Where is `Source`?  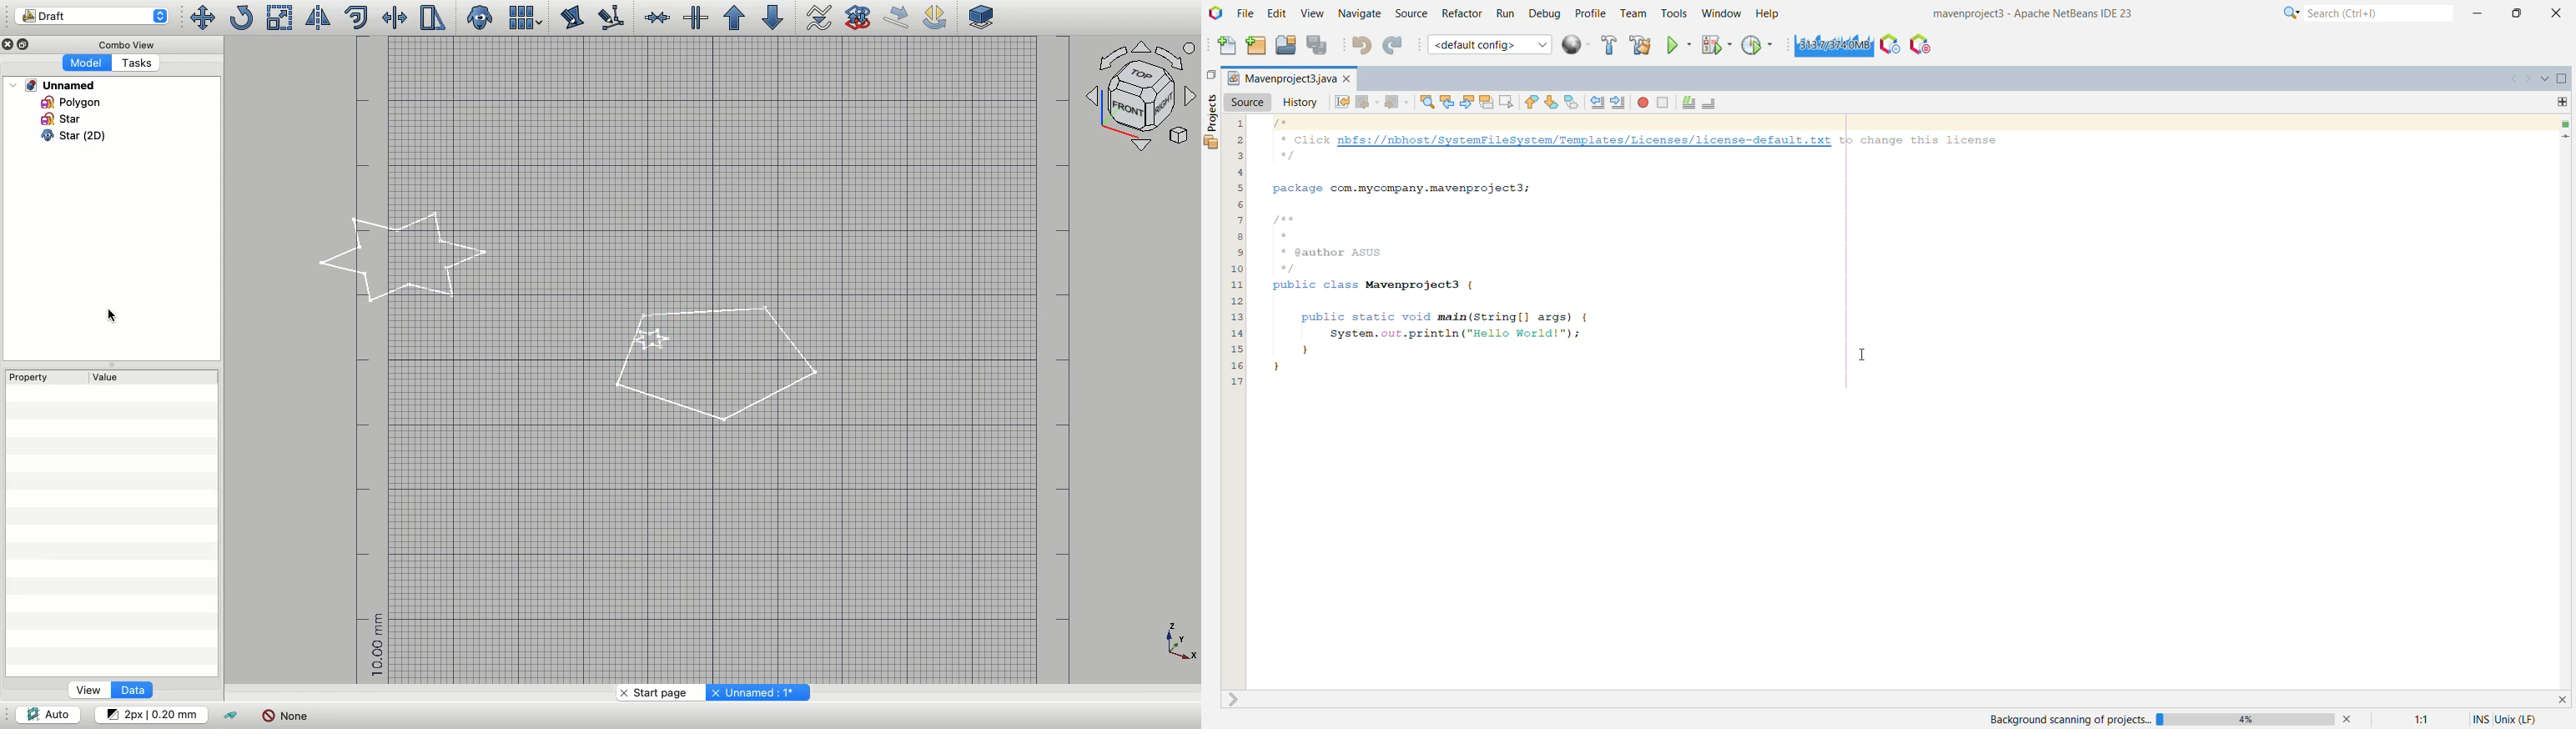
Source is located at coordinates (1410, 14).